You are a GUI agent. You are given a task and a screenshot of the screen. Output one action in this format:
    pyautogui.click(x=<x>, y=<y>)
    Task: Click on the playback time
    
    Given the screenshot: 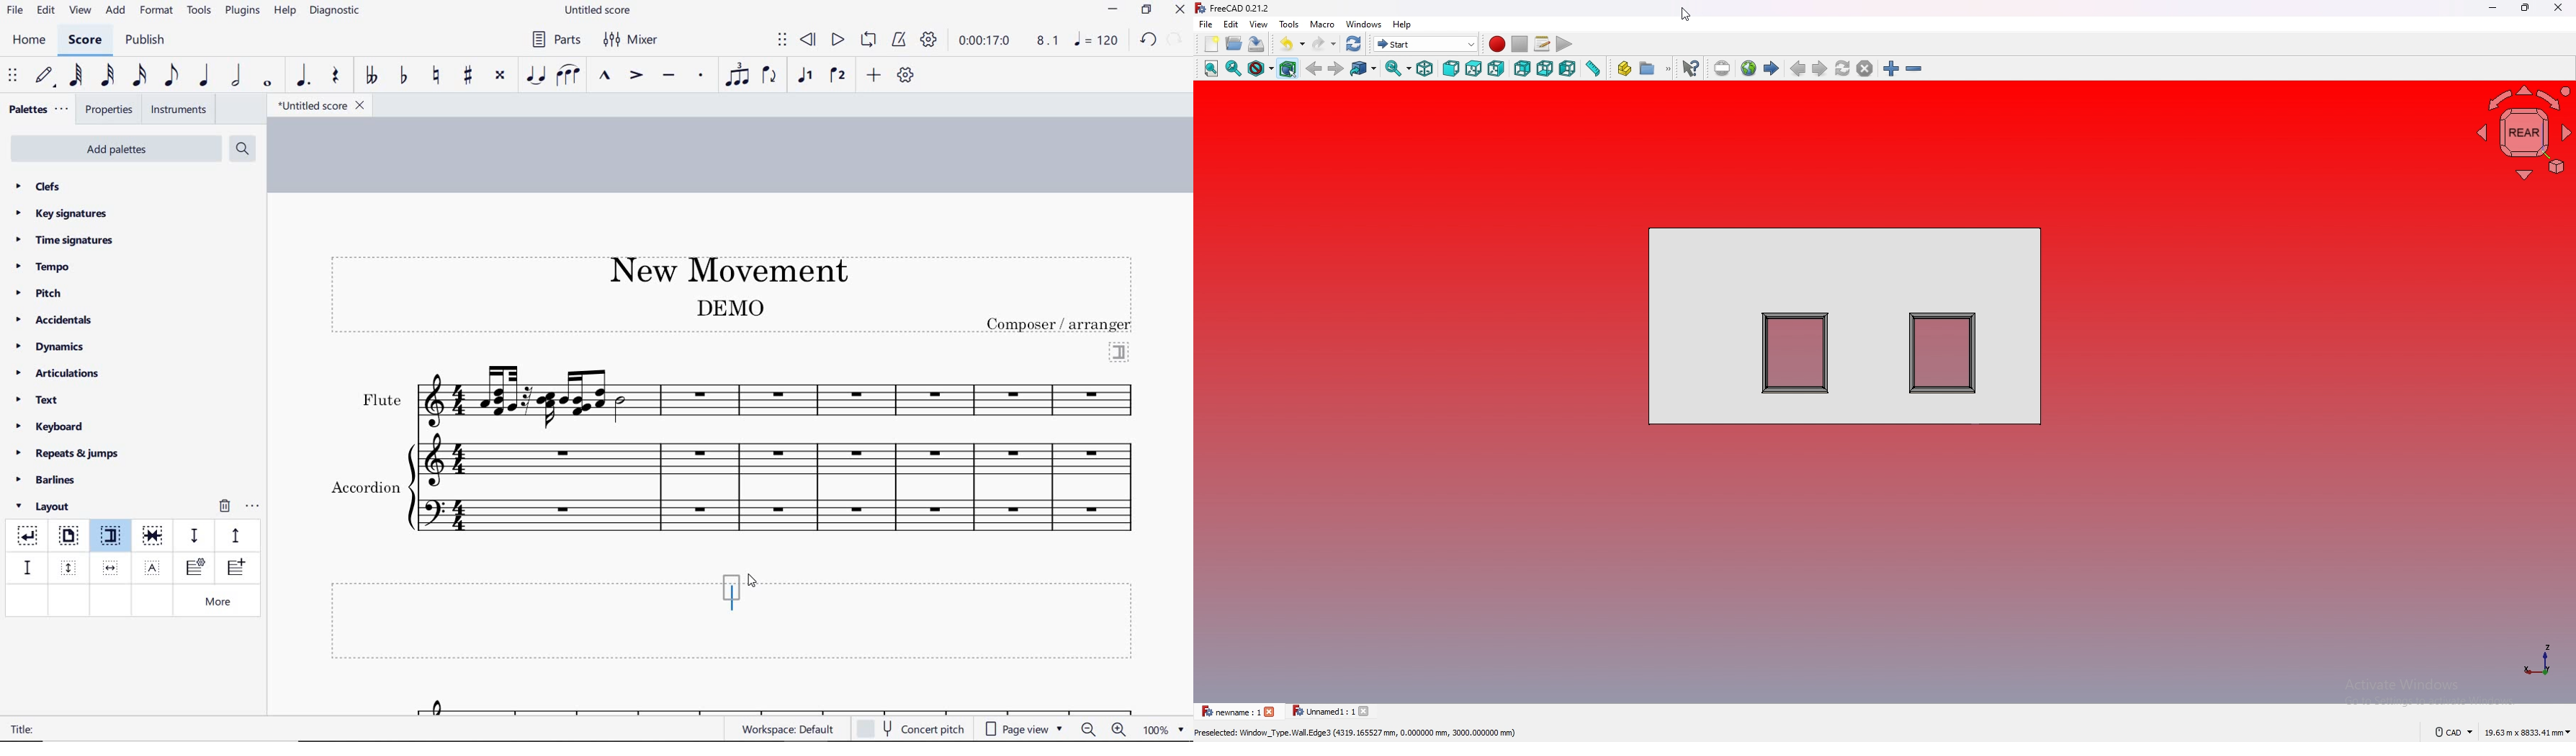 What is the action you would take?
    pyautogui.click(x=985, y=41)
    